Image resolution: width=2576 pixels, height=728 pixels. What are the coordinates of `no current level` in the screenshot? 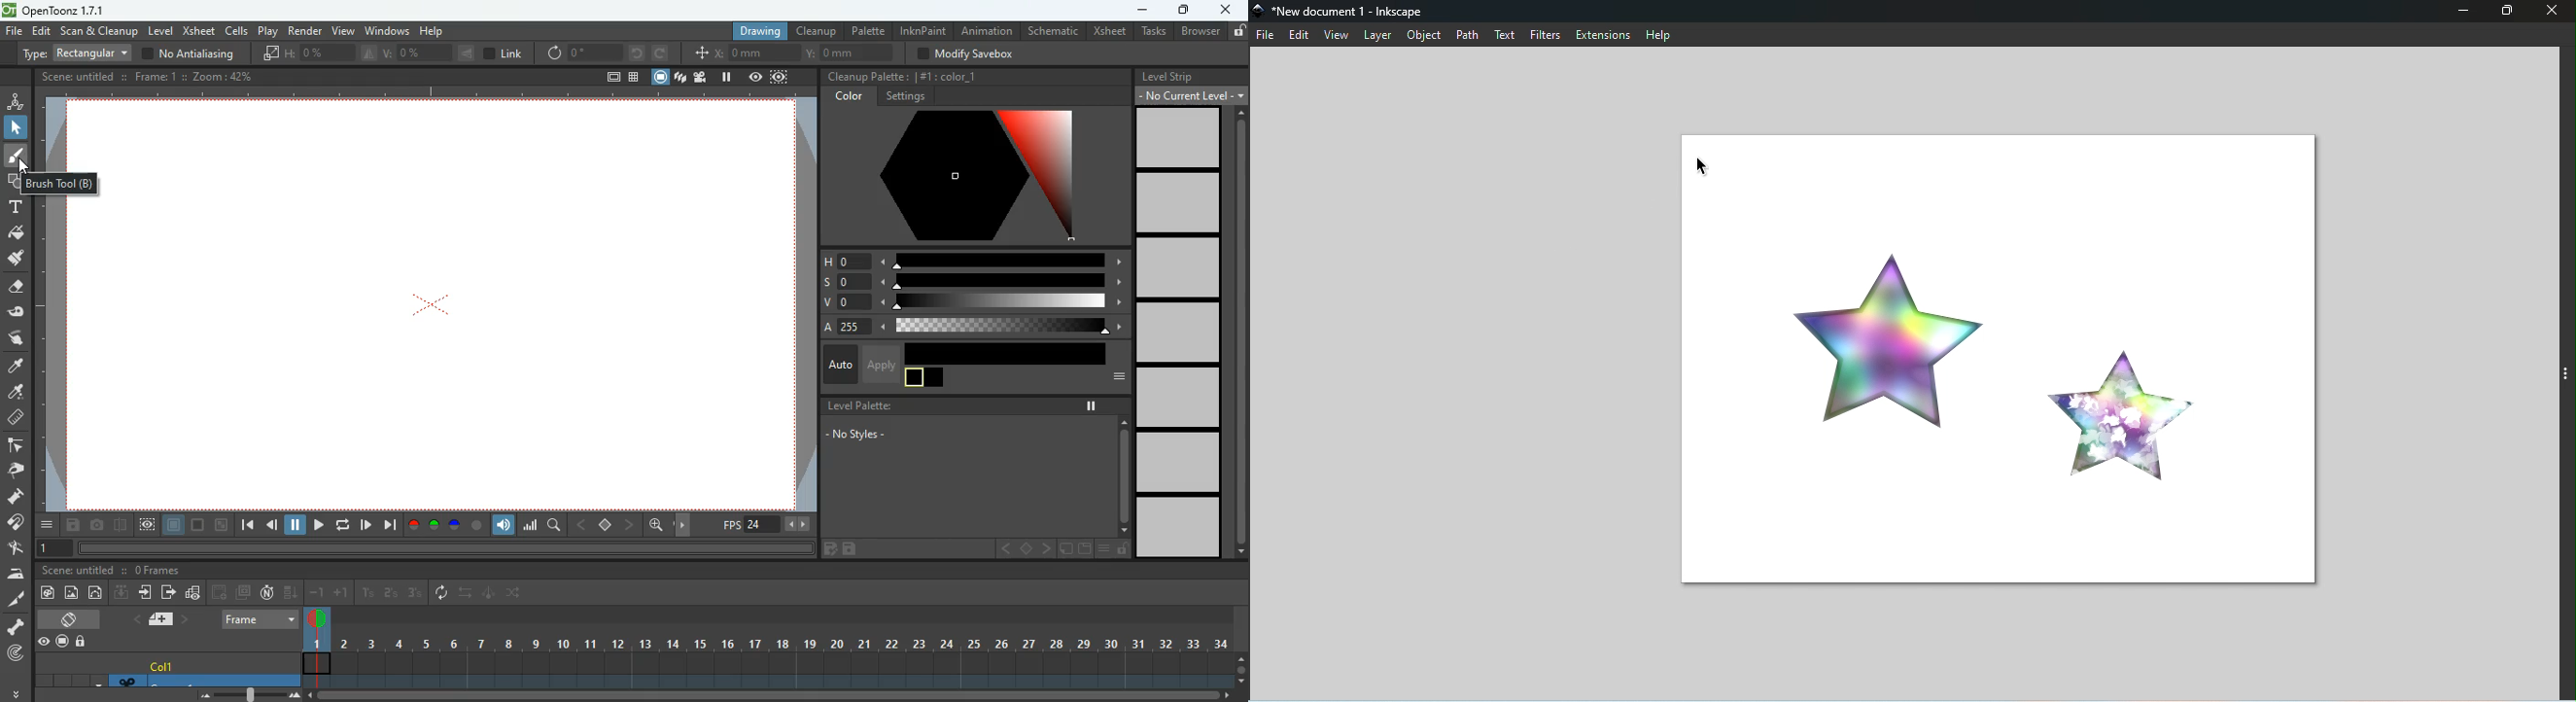 It's located at (1192, 95).